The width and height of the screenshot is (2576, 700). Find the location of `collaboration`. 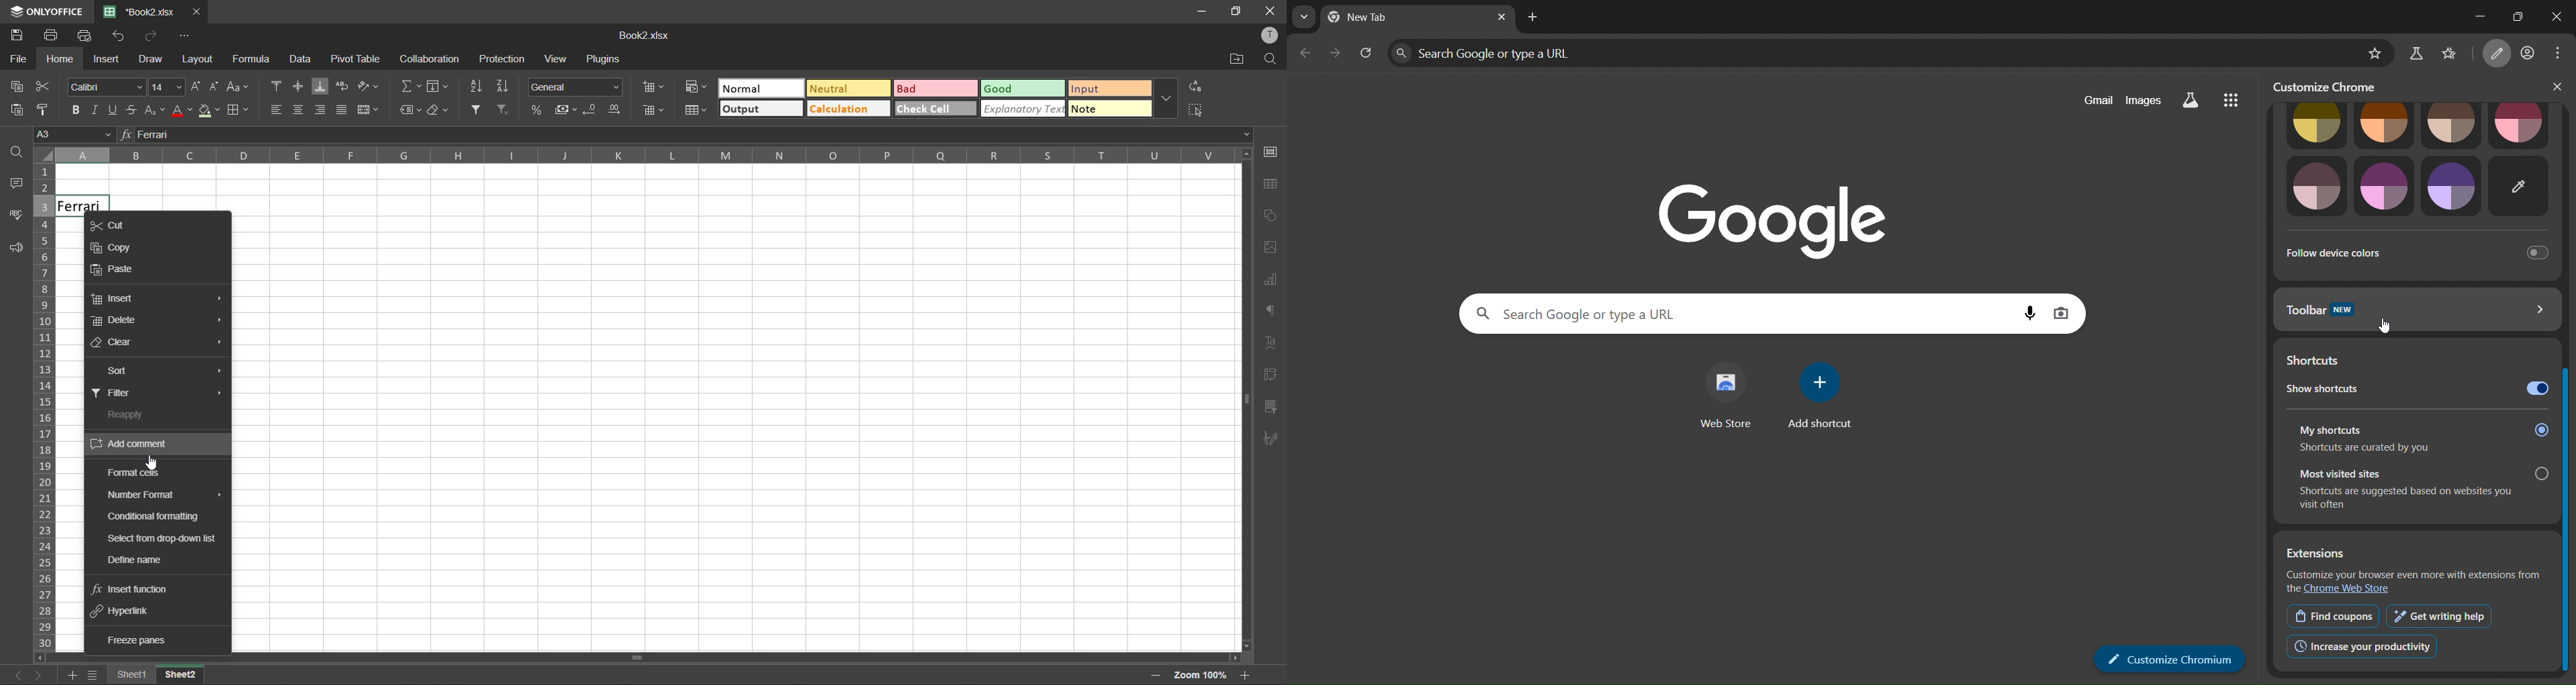

collaboration is located at coordinates (429, 59).